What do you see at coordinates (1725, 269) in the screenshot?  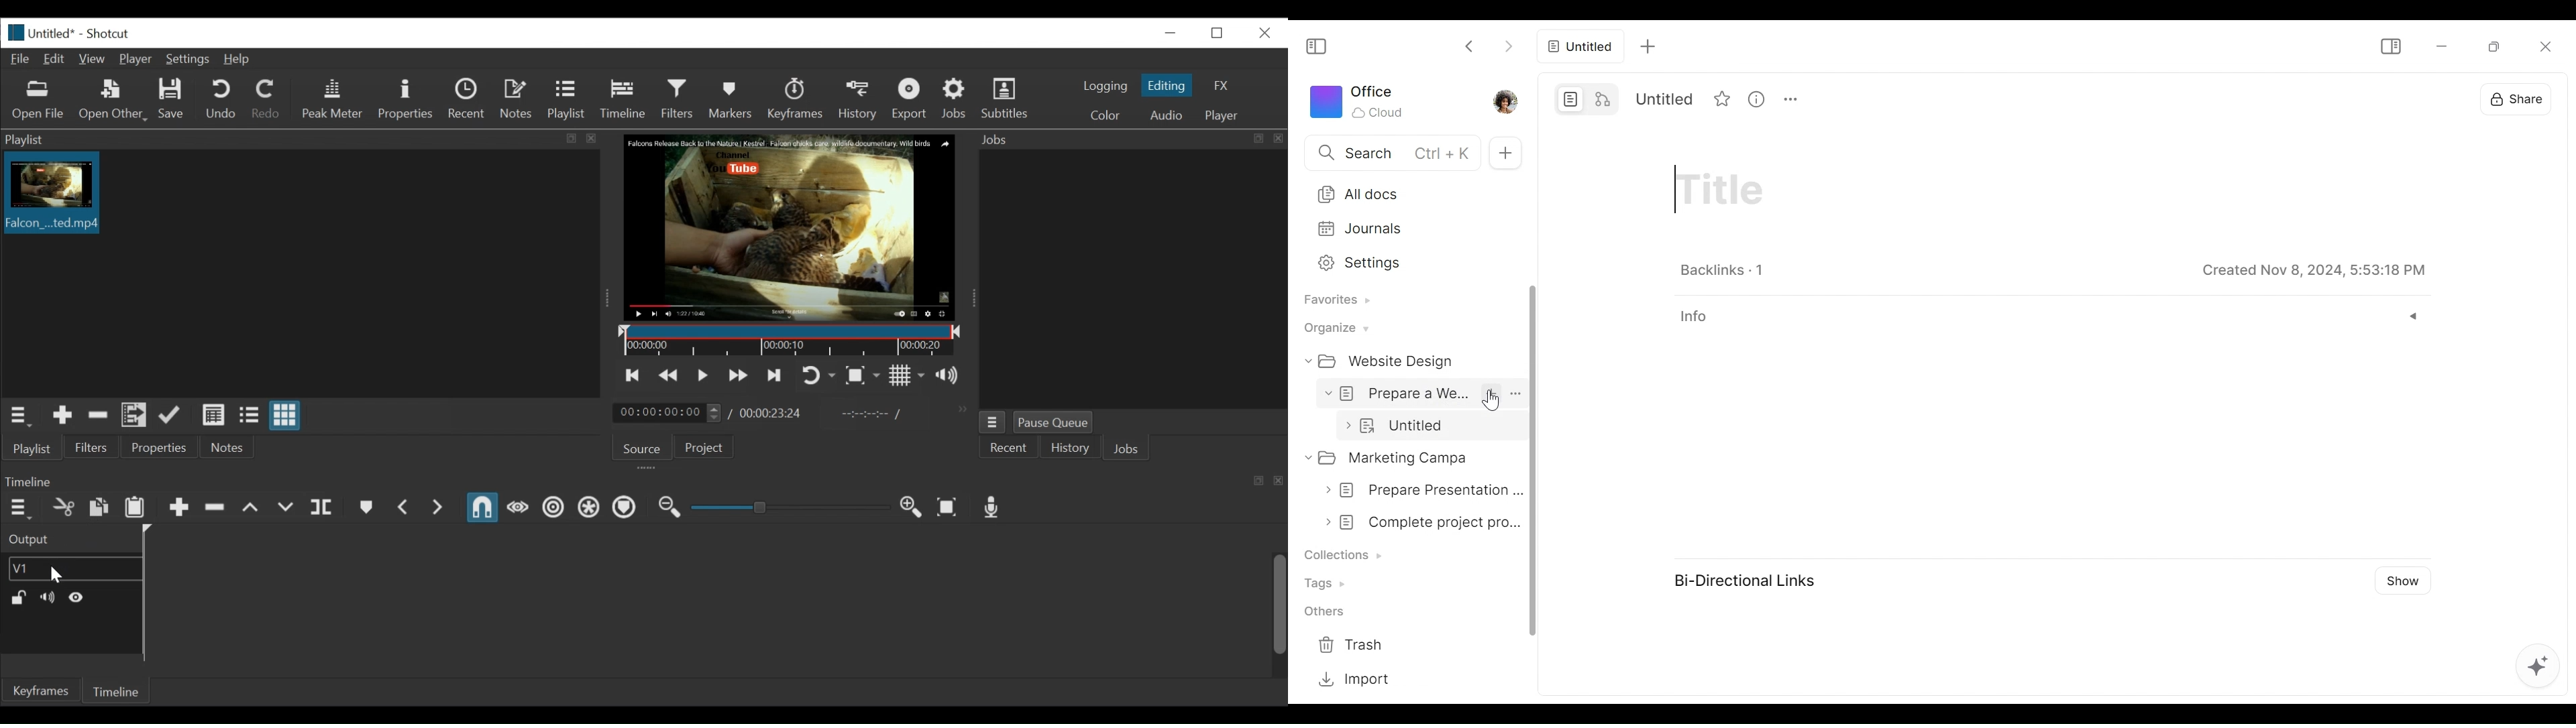 I see `Backlink` at bounding box center [1725, 269].